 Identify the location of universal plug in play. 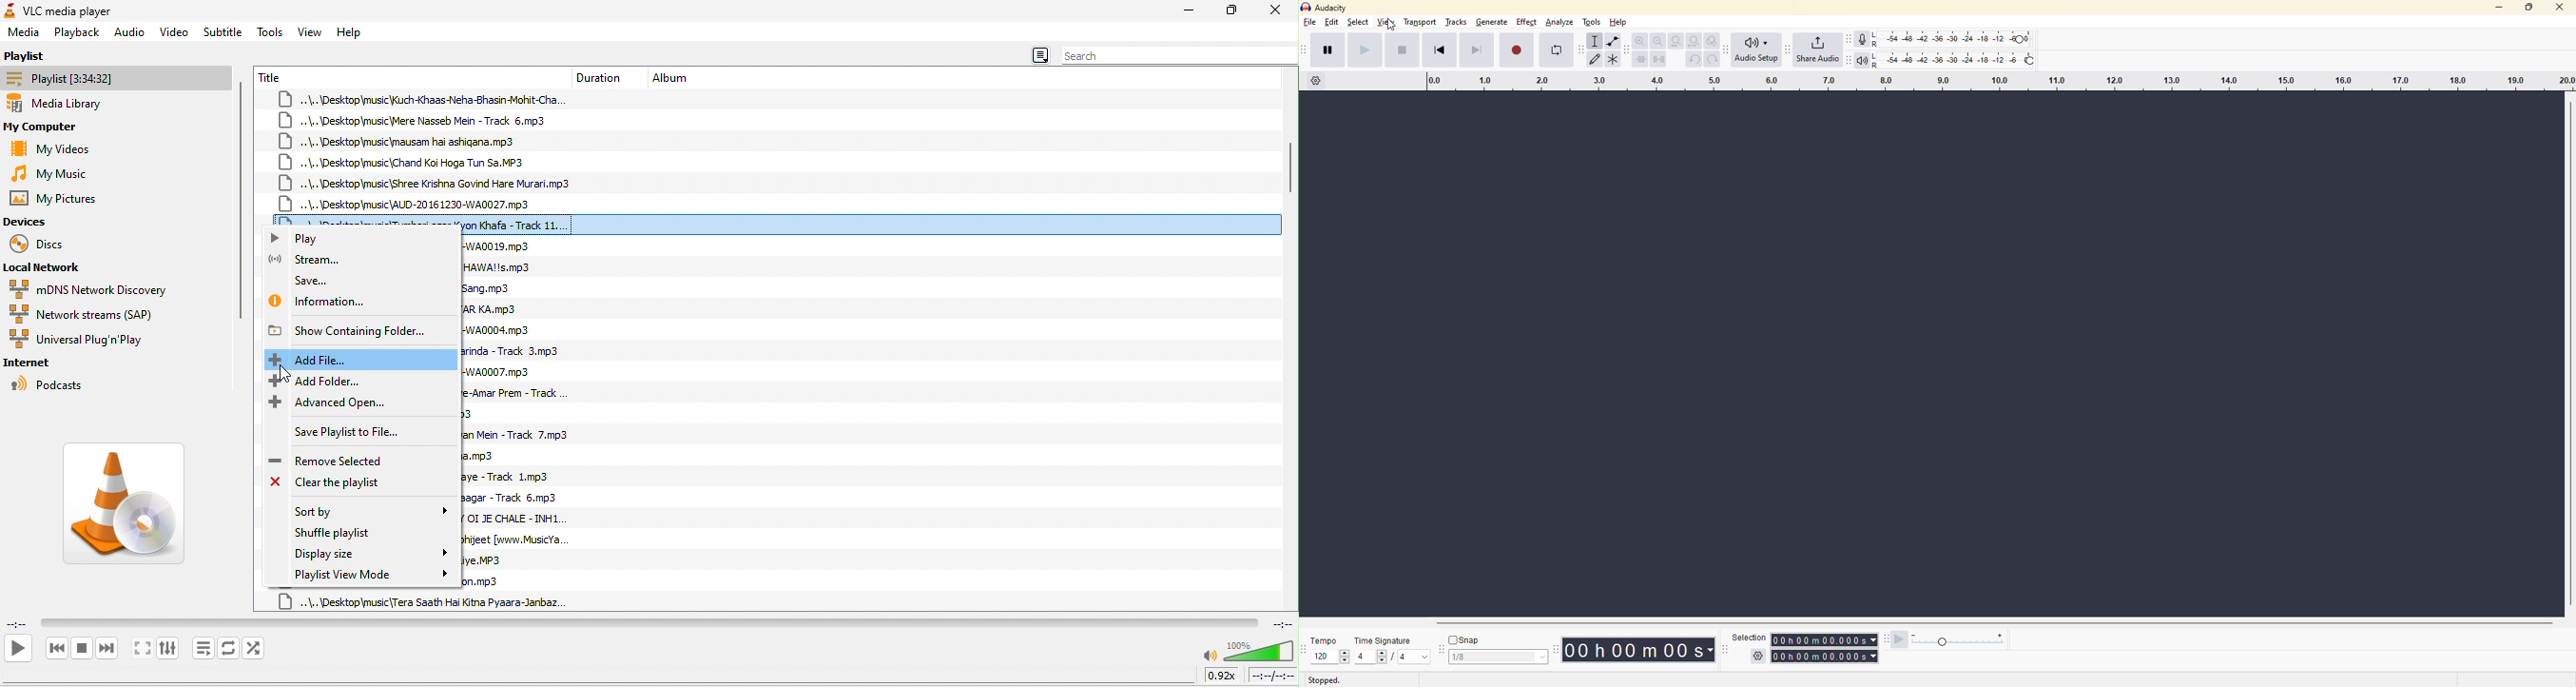
(85, 340).